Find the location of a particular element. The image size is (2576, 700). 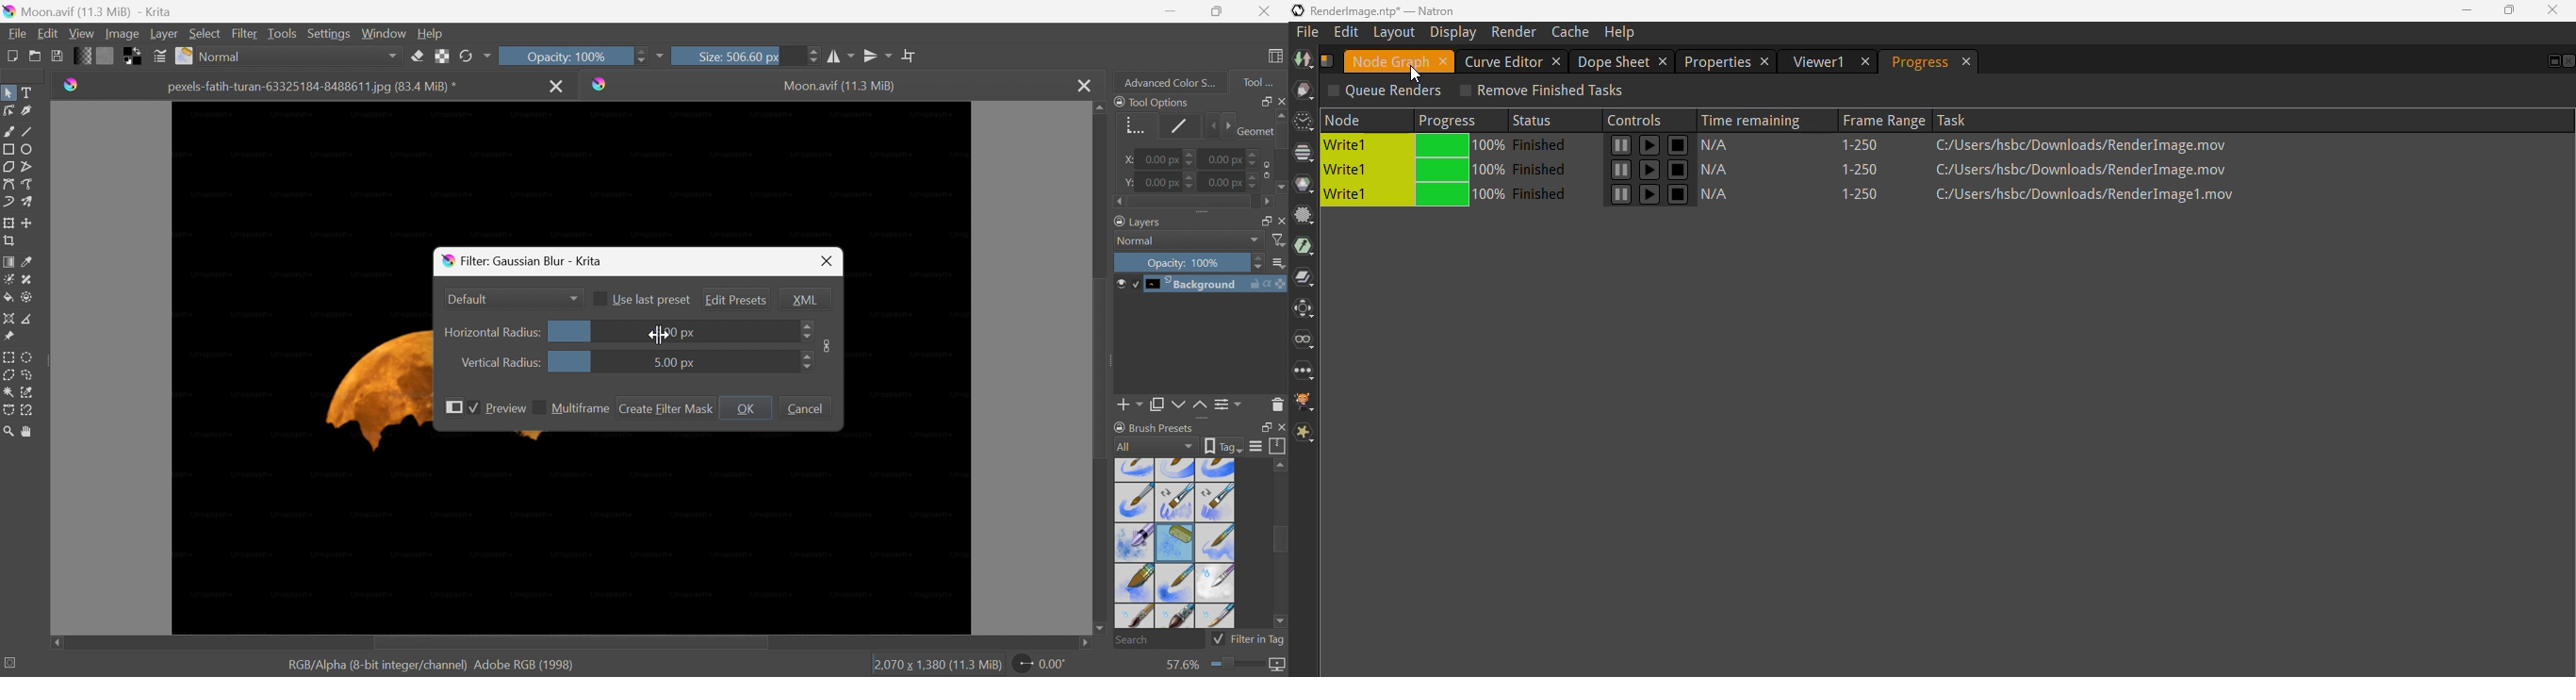

Fill a contiguous area of color with a color or a fill selection is located at coordinates (9, 297).